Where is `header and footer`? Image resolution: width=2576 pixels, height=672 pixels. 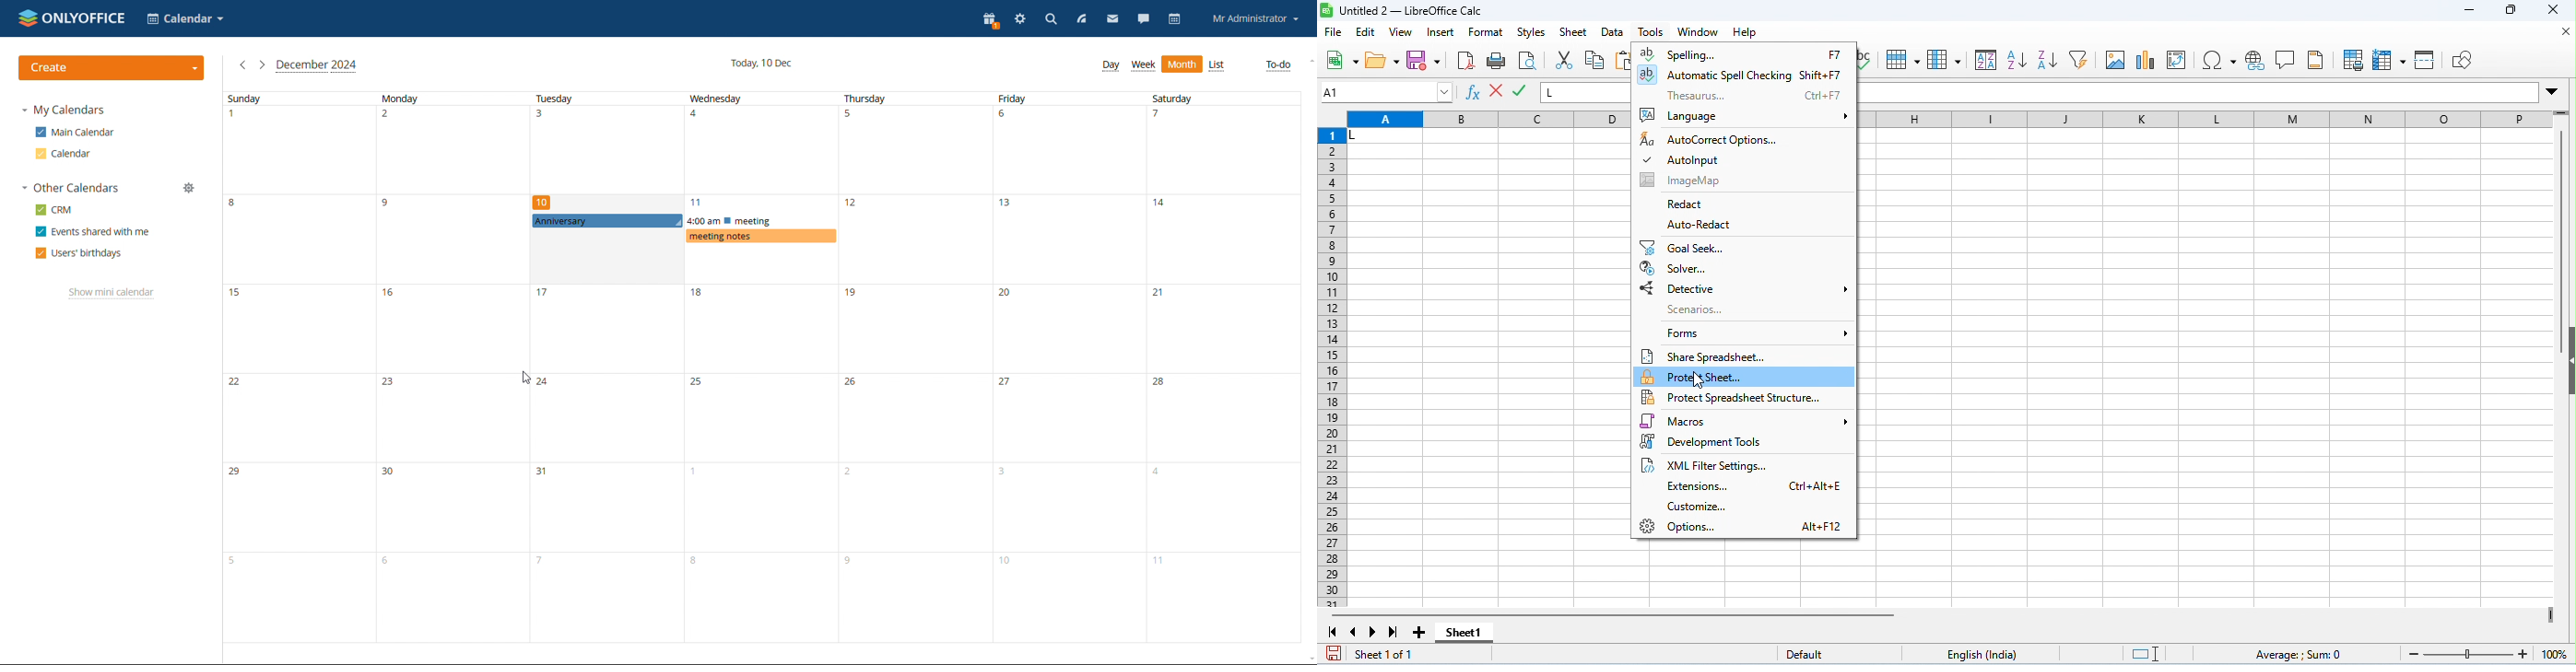 header and footer is located at coordinates (2315, 60).